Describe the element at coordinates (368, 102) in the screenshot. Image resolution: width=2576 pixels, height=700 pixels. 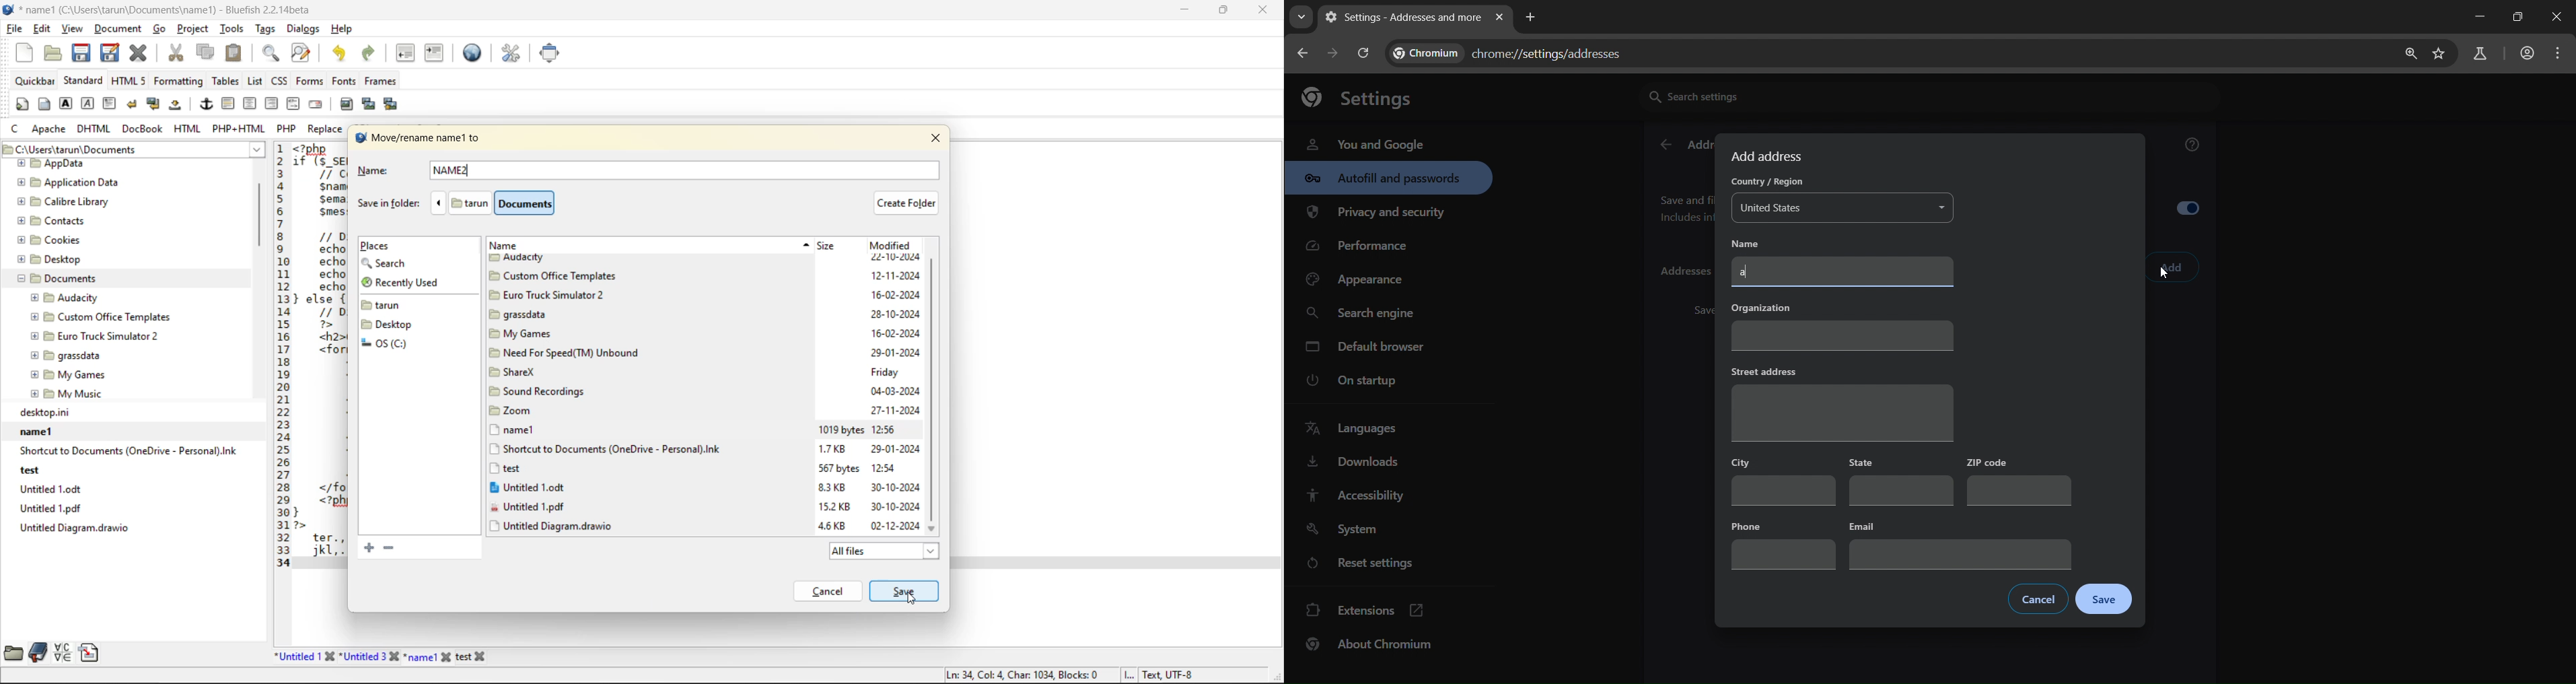
I see `insert thumbnail` at that location.